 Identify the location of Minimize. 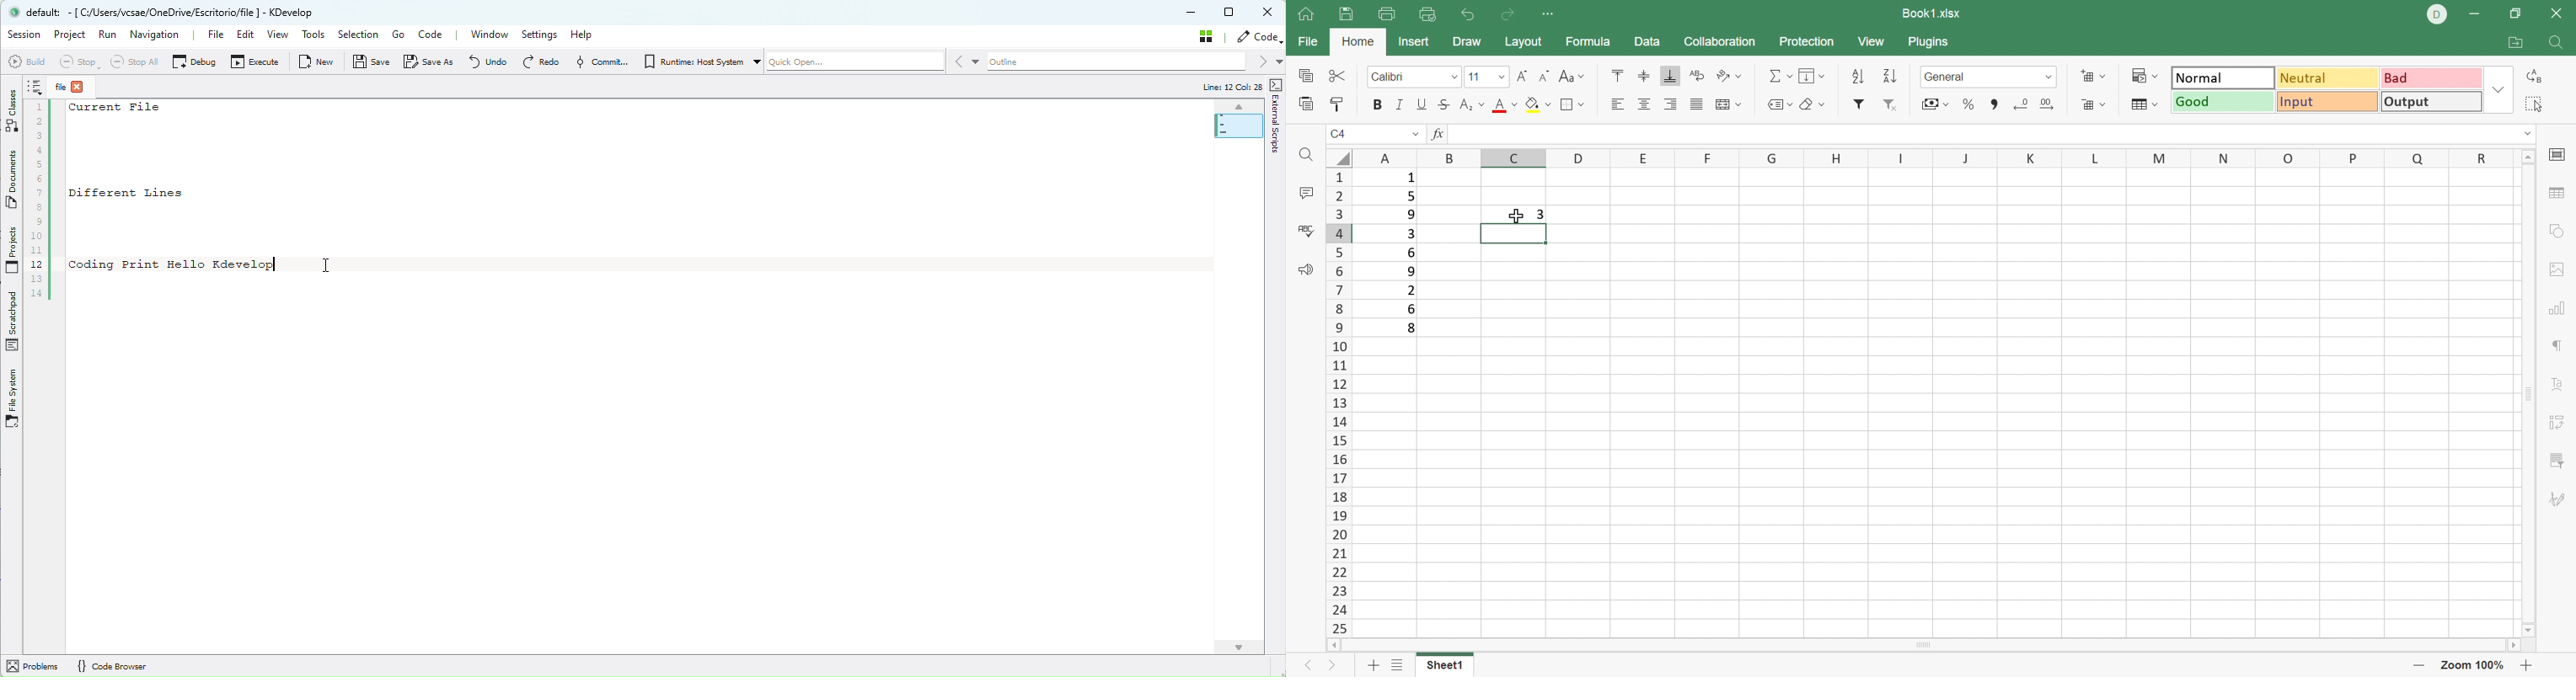
(2475, 15).